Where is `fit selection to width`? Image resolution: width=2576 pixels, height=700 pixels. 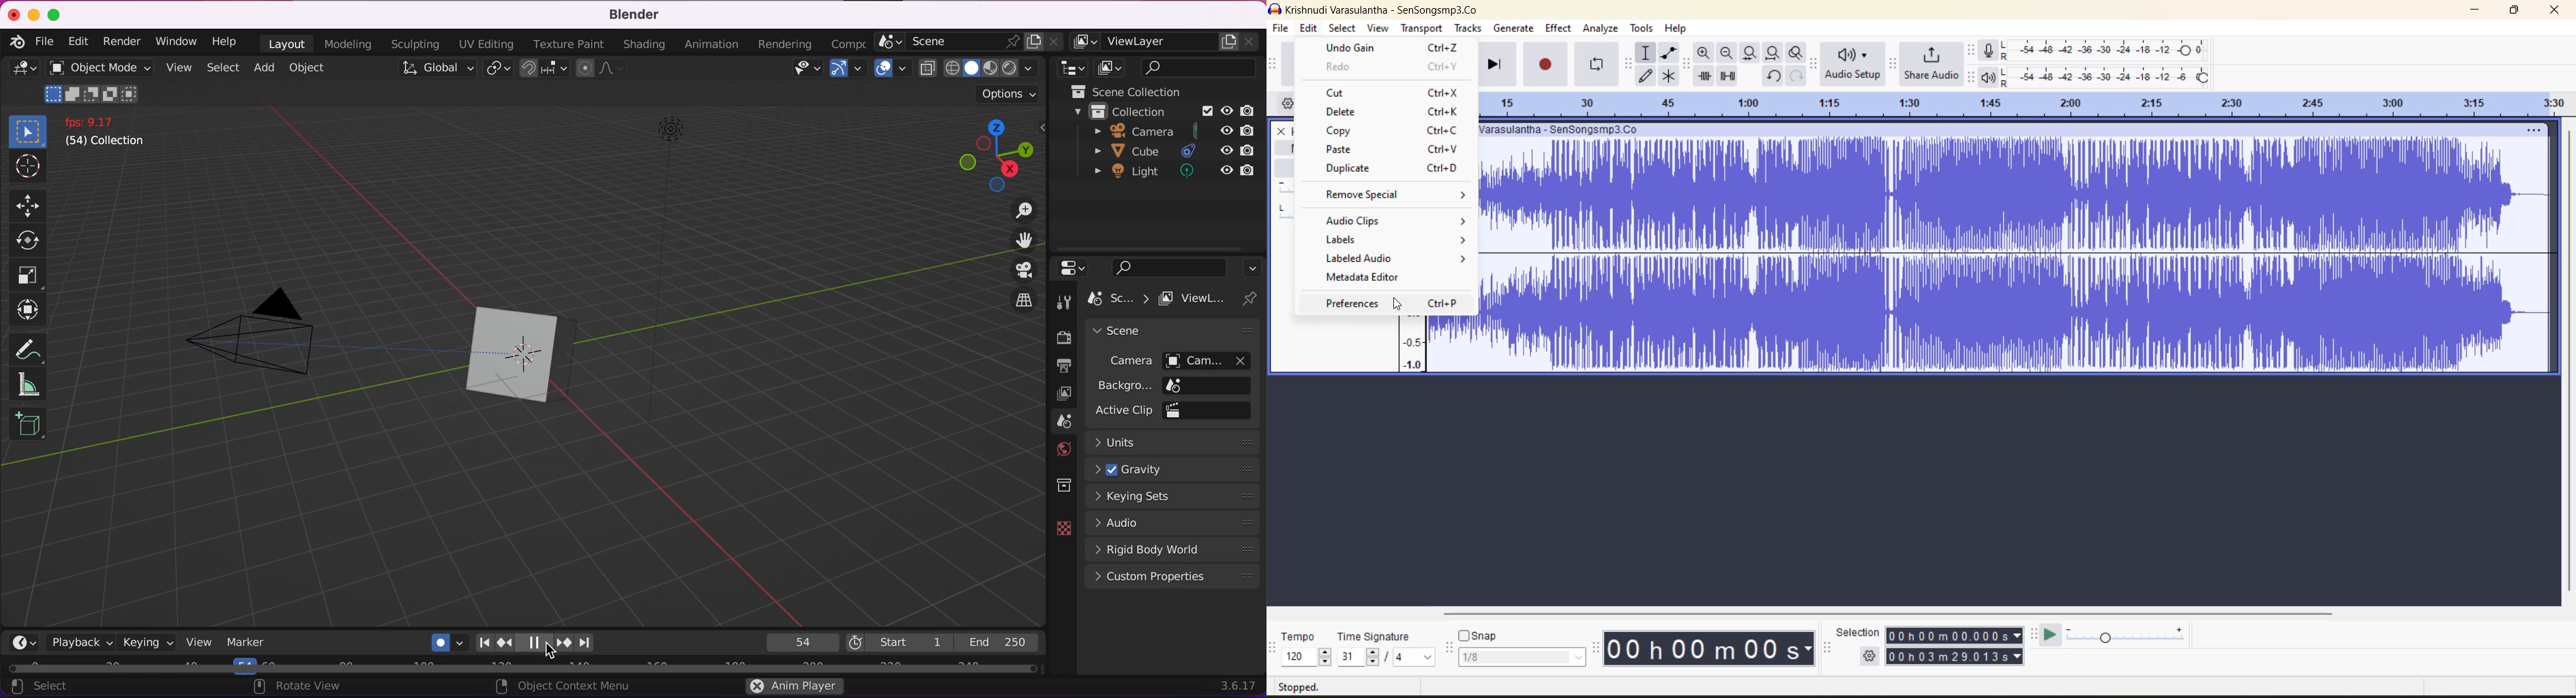
fit selection to width is located at coordinates (1749, 53).